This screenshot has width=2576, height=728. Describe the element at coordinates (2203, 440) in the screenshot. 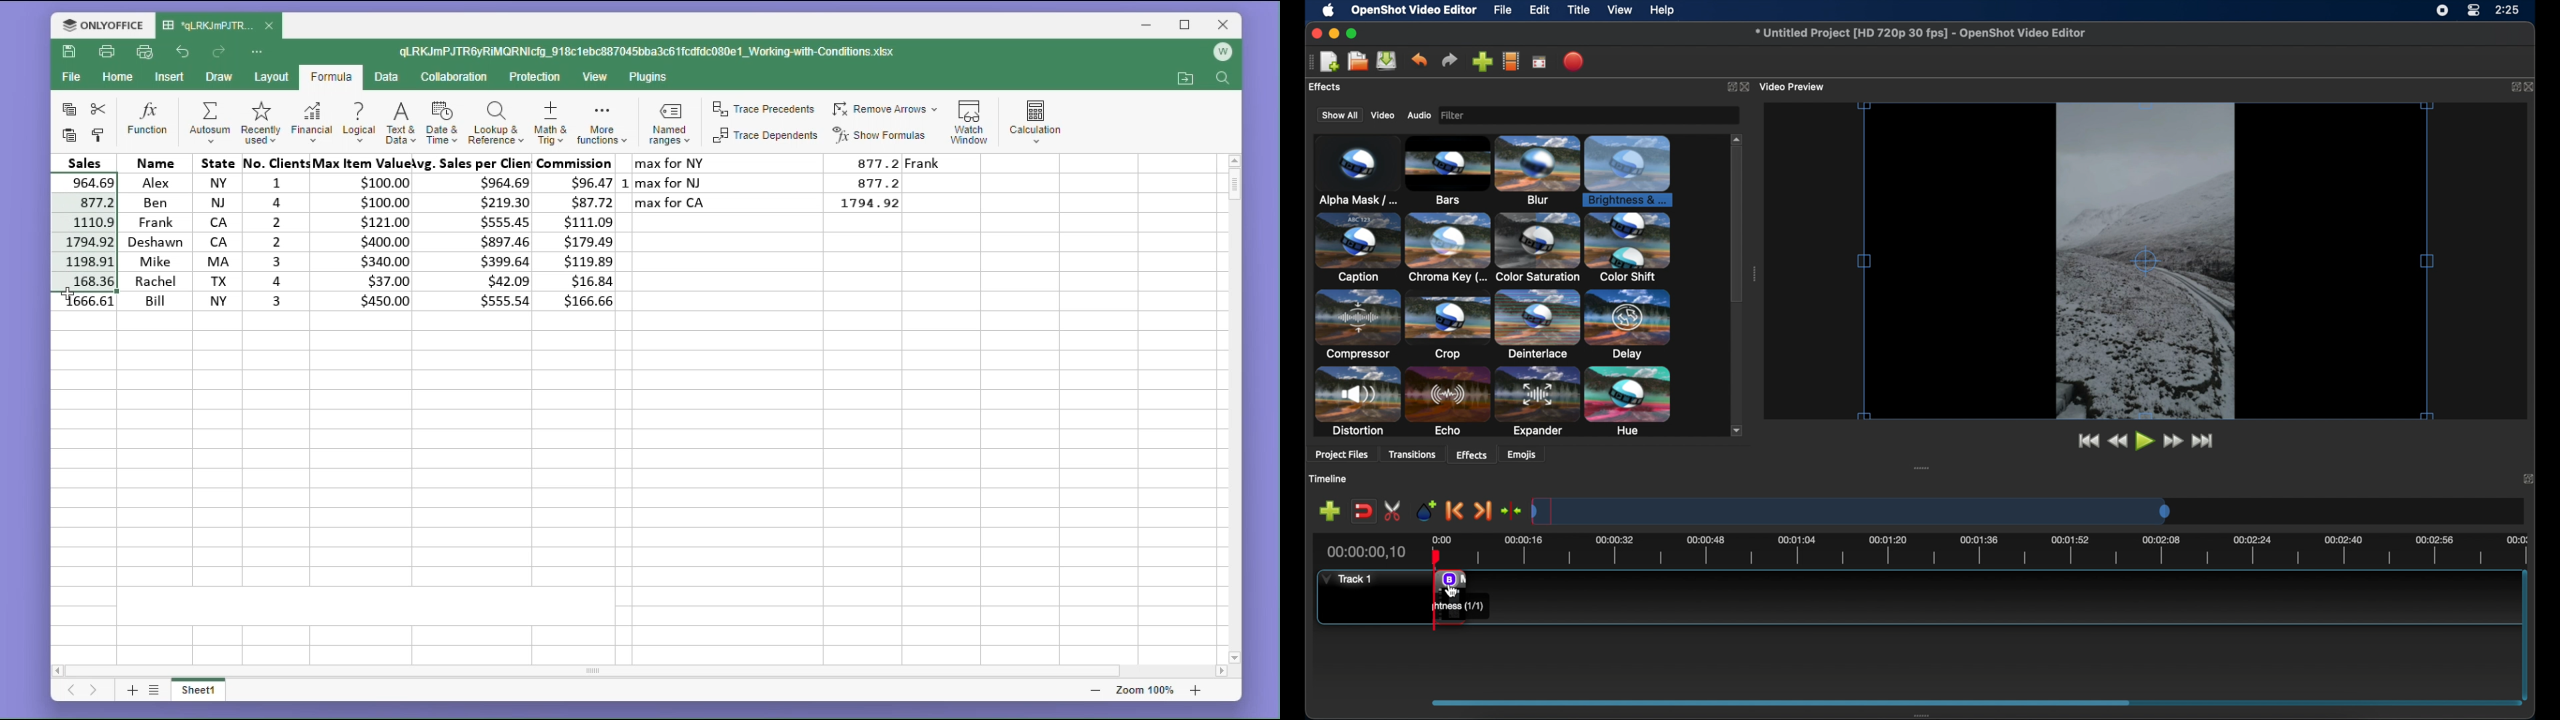

I see `jump to end` at that location.